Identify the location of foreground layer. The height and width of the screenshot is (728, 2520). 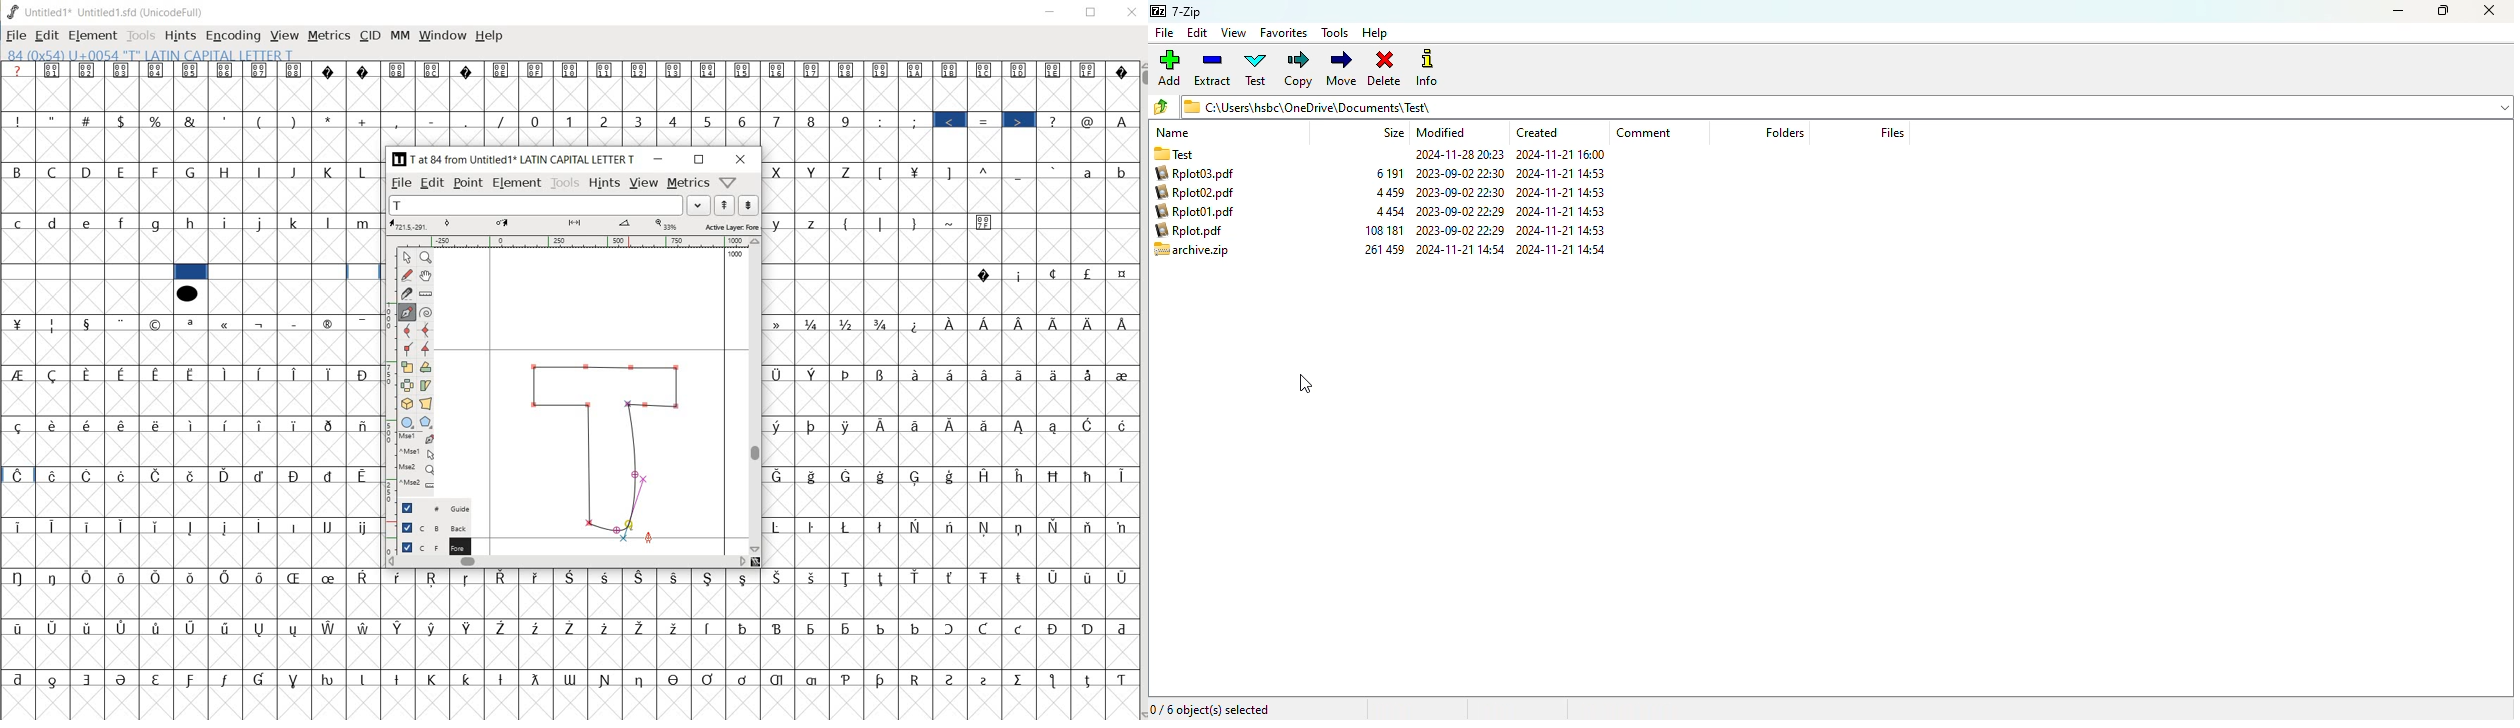
(435, 545).